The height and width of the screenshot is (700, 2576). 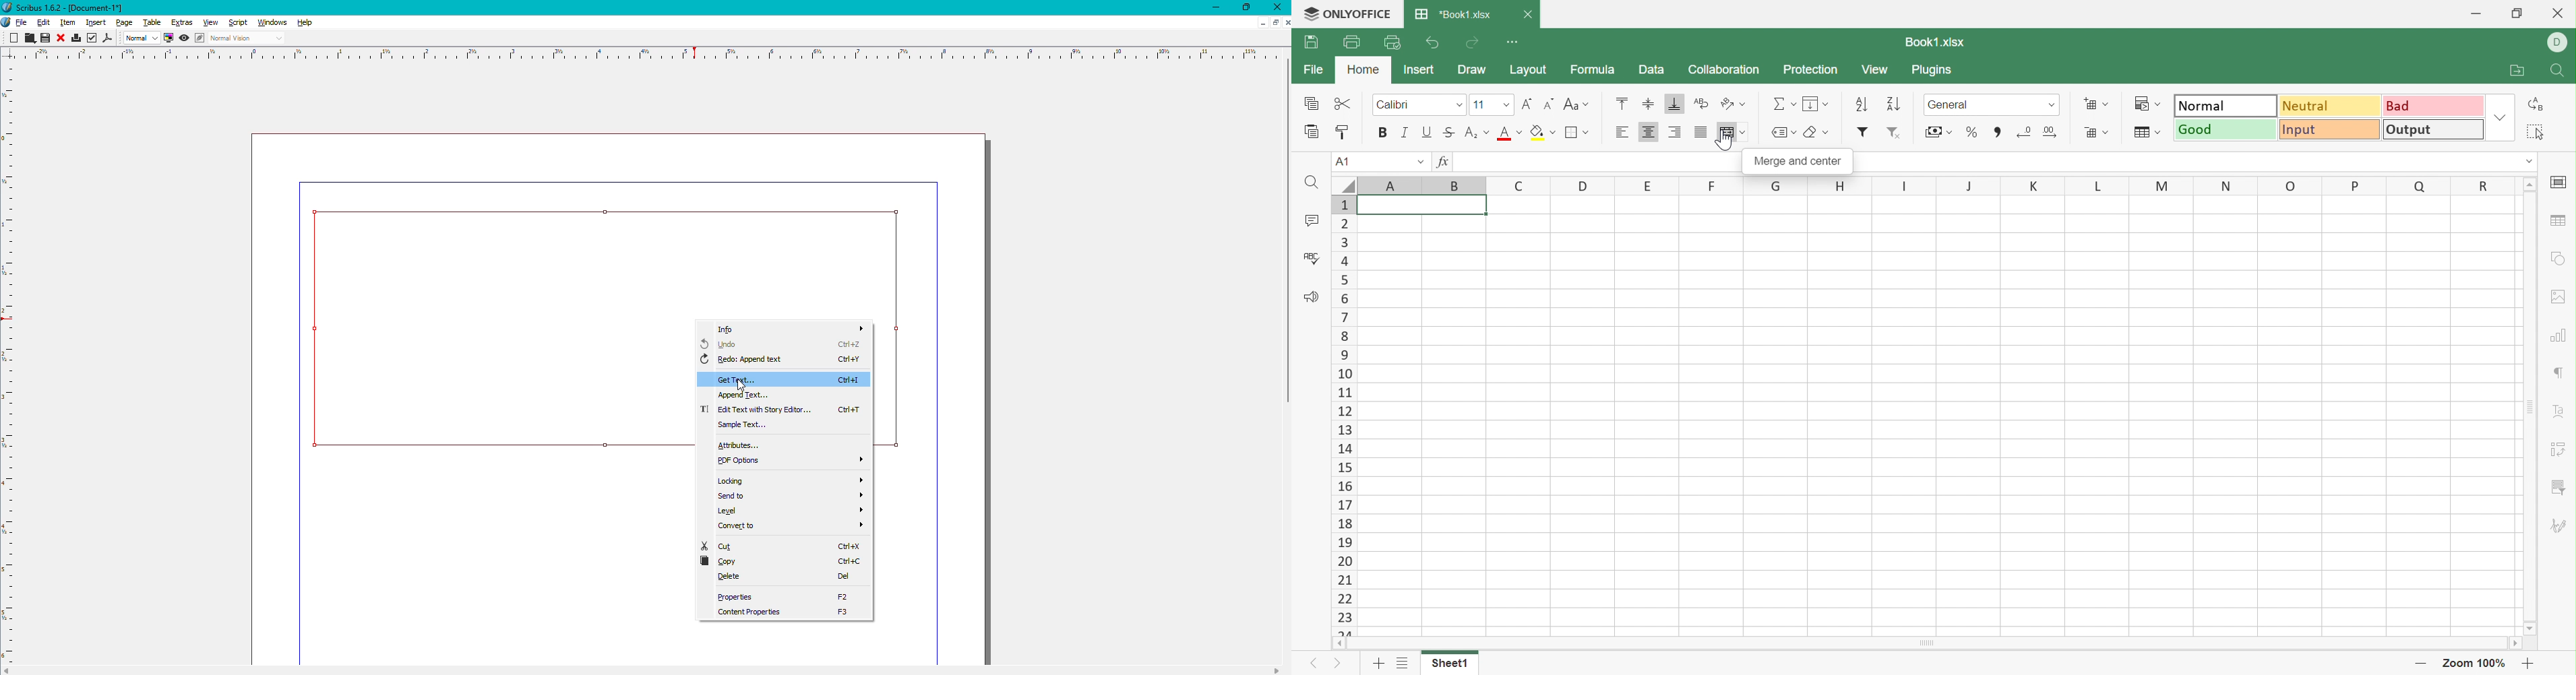 What do you see at coordinates (784, 546) in the screenshot?
I see `Cut` at bounding box center [784, 546].